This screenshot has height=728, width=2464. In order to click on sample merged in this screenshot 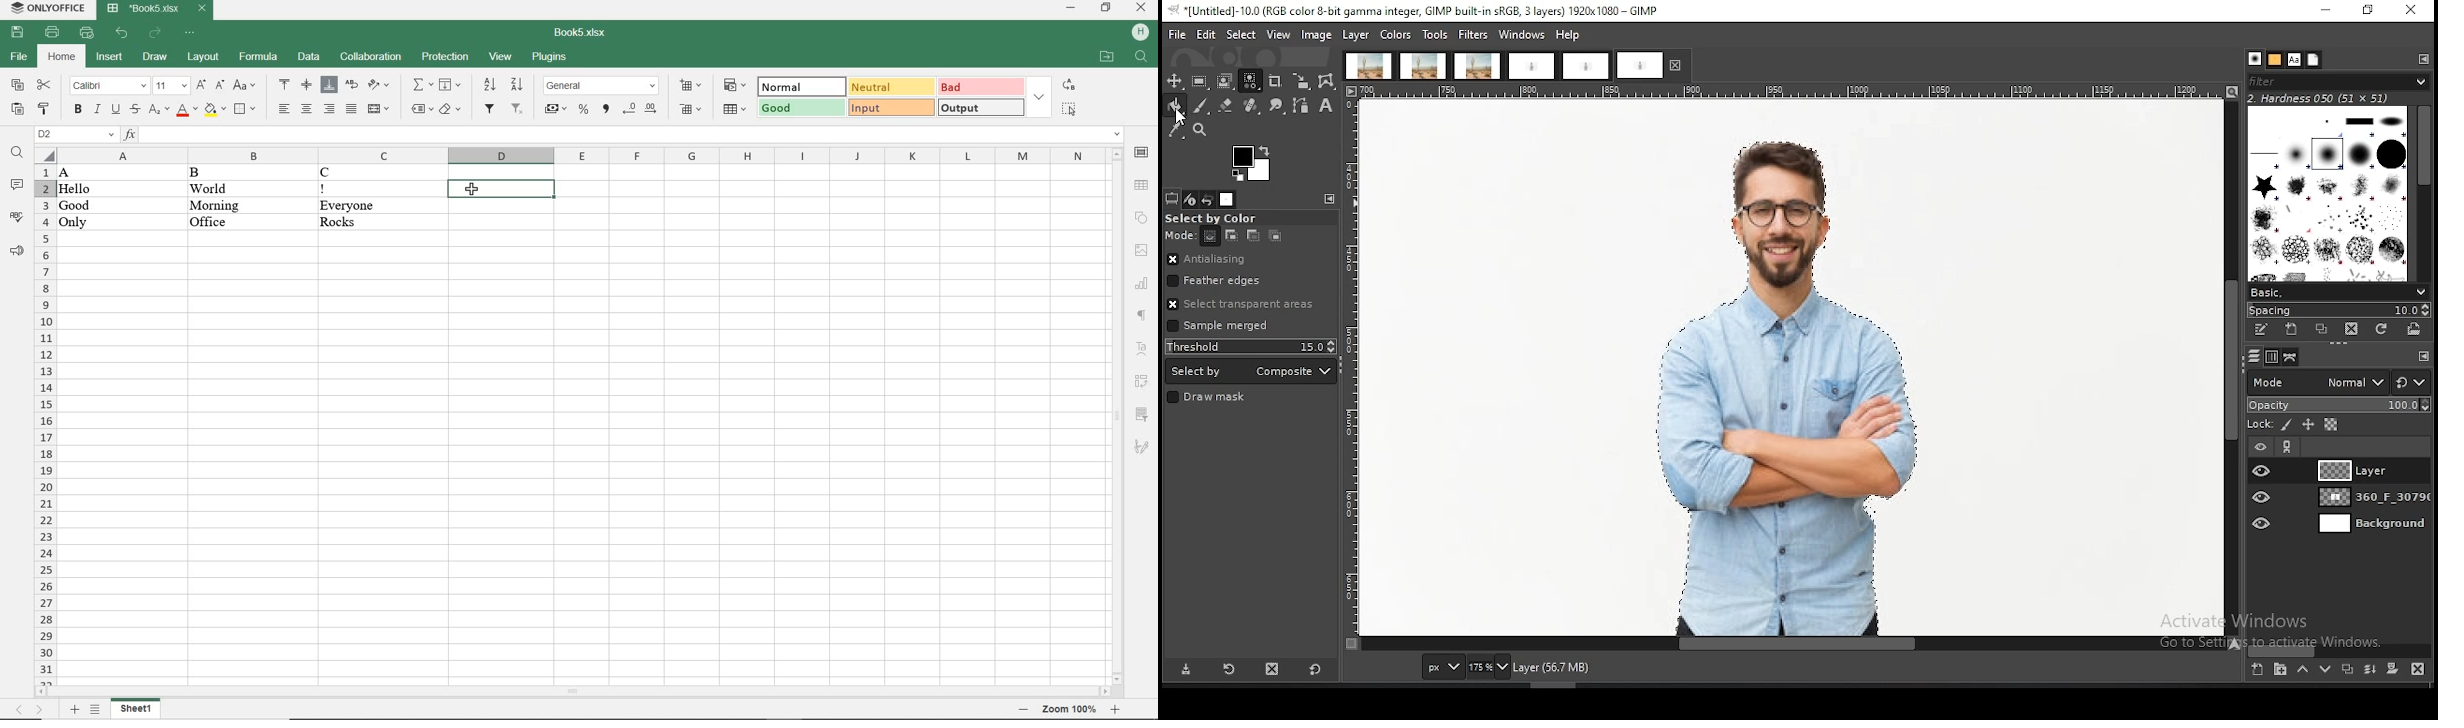, I will do `click(1222, 325)`.